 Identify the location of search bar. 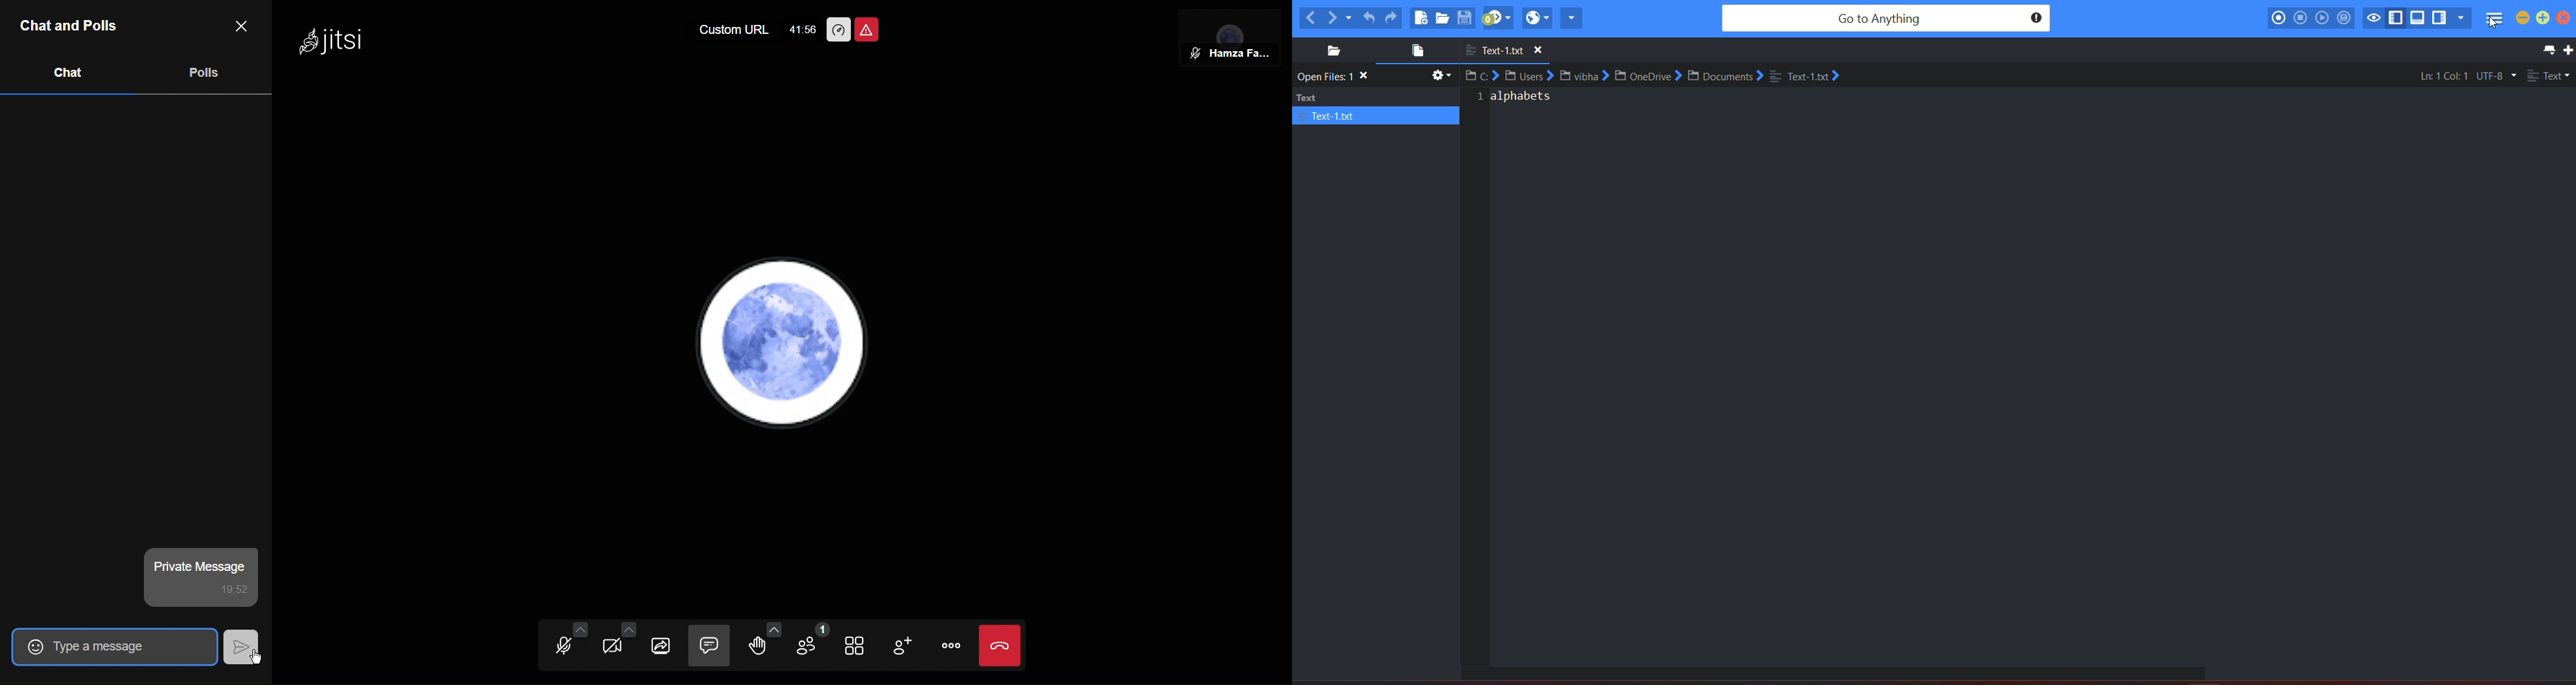
(1885, 19).